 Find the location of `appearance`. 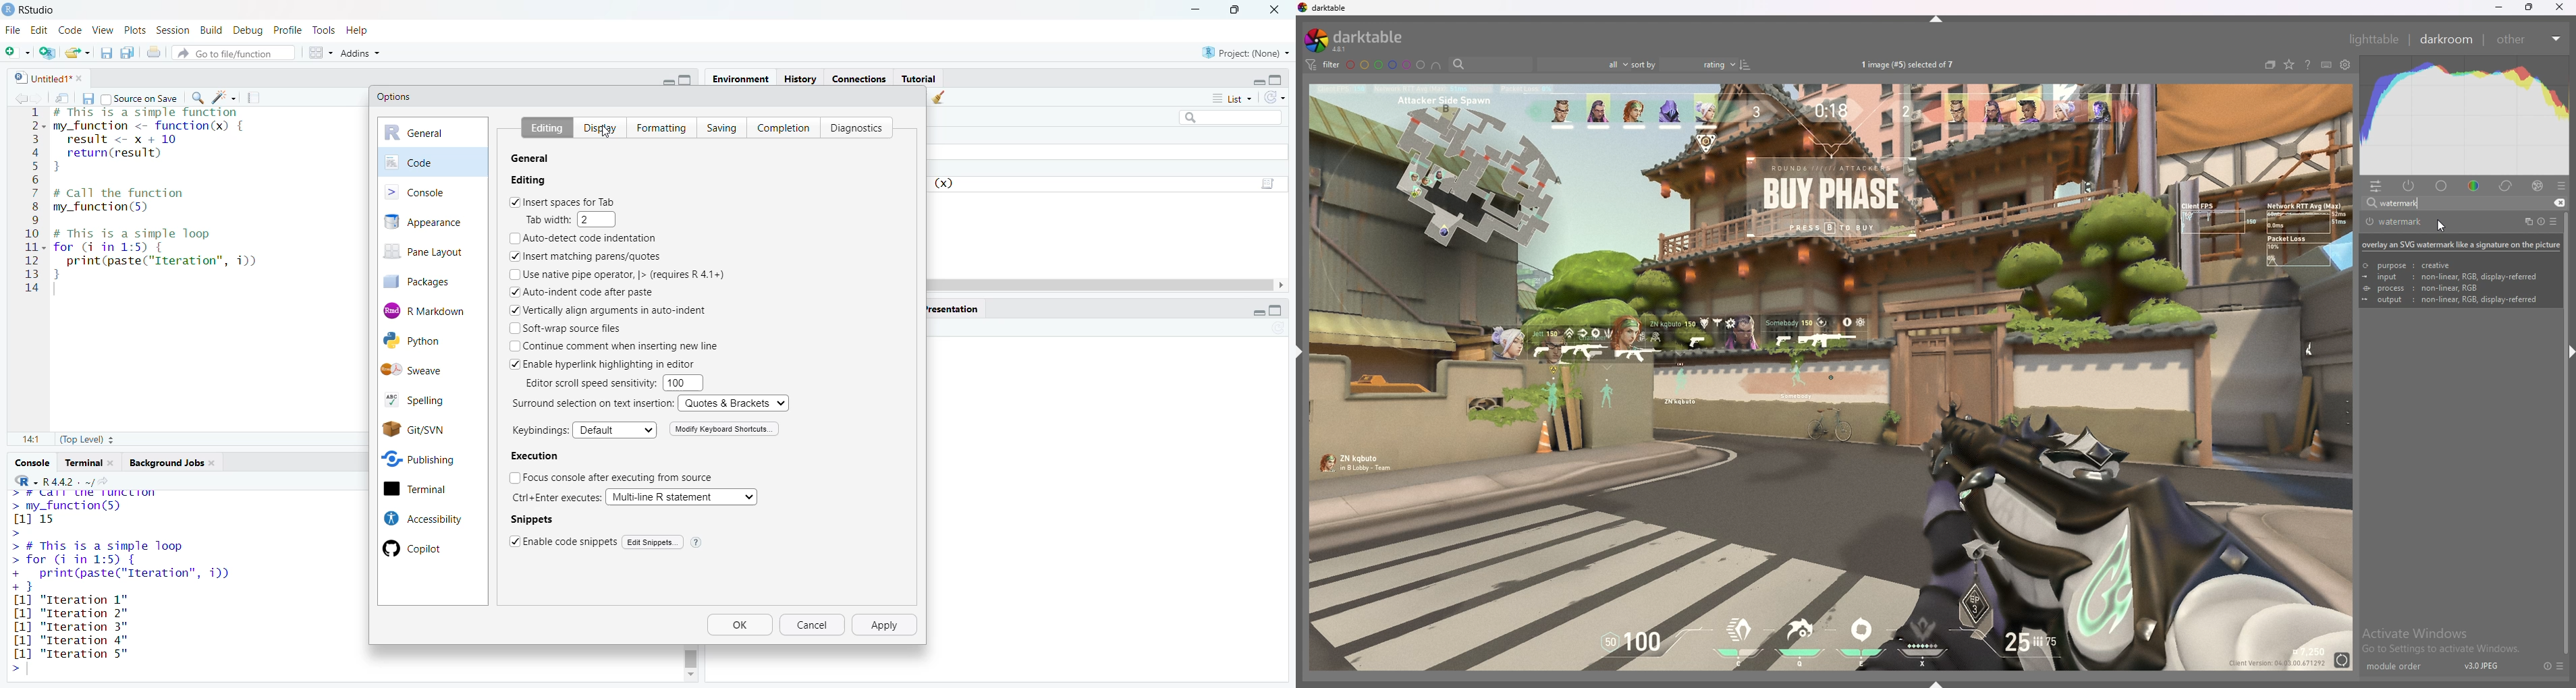

appearance is located at coordinates (433, 222).